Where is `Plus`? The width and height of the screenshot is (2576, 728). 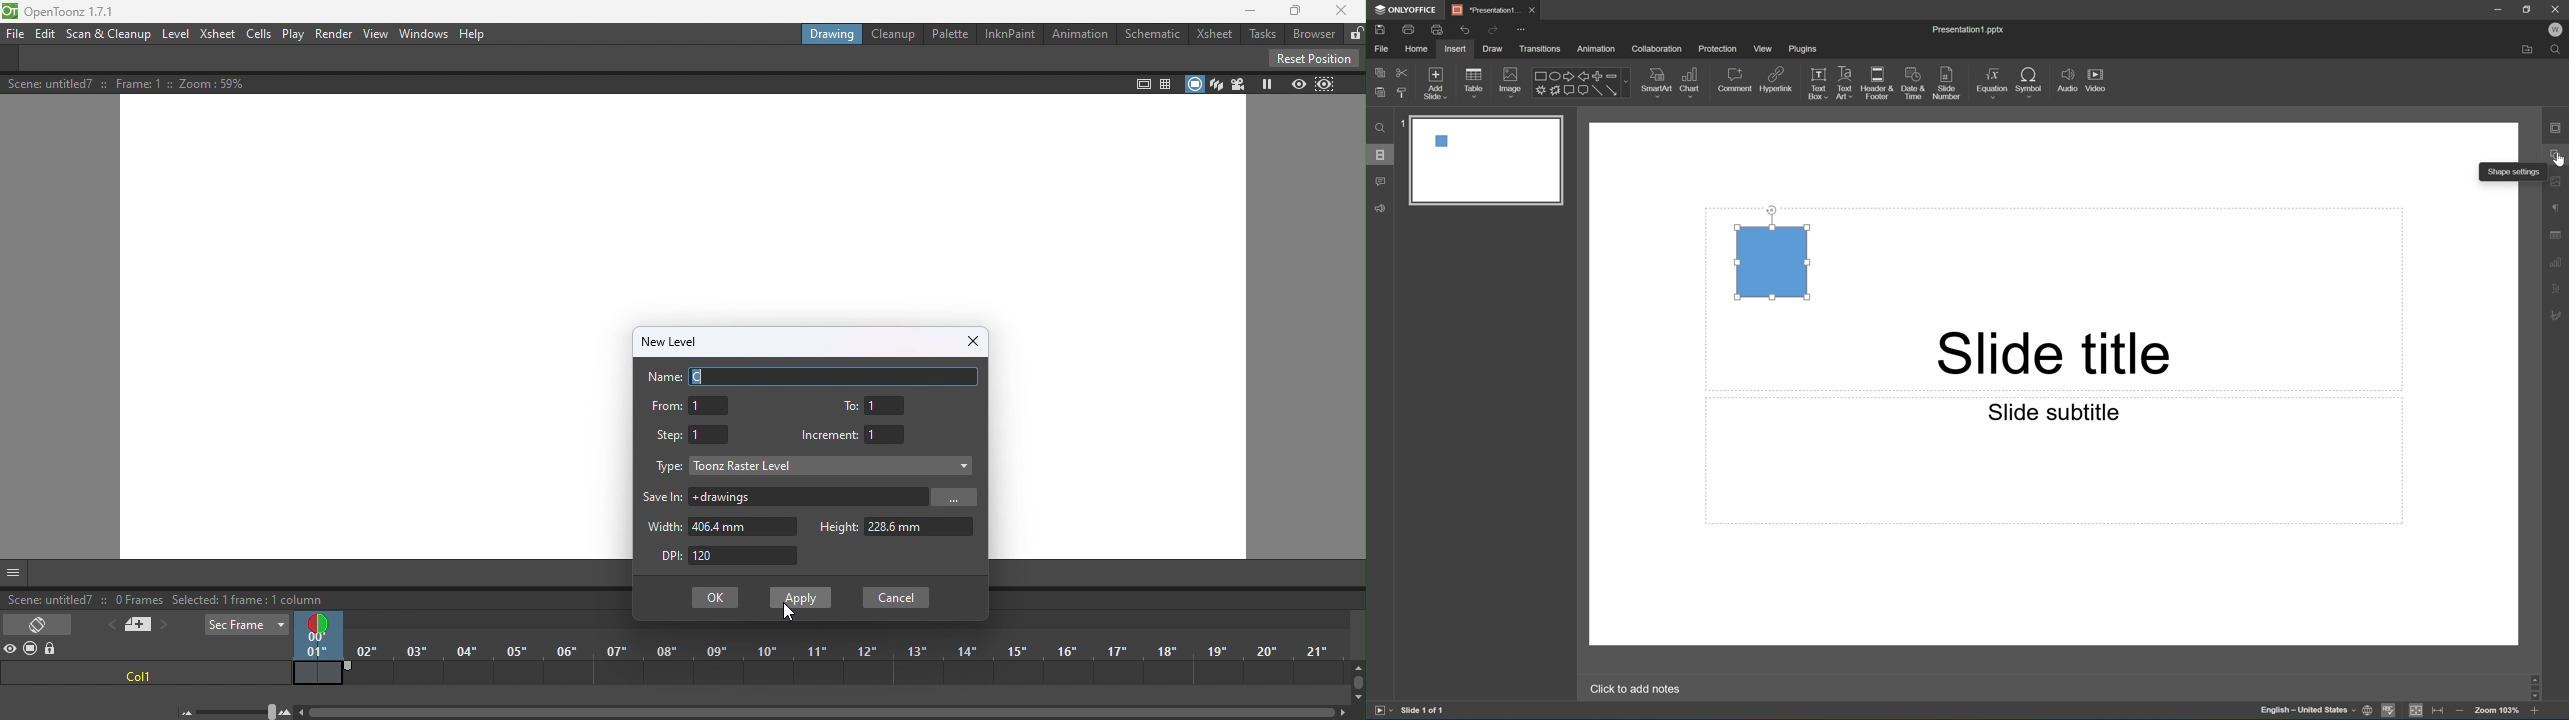 Plus is located at coordinates (1598, 76).